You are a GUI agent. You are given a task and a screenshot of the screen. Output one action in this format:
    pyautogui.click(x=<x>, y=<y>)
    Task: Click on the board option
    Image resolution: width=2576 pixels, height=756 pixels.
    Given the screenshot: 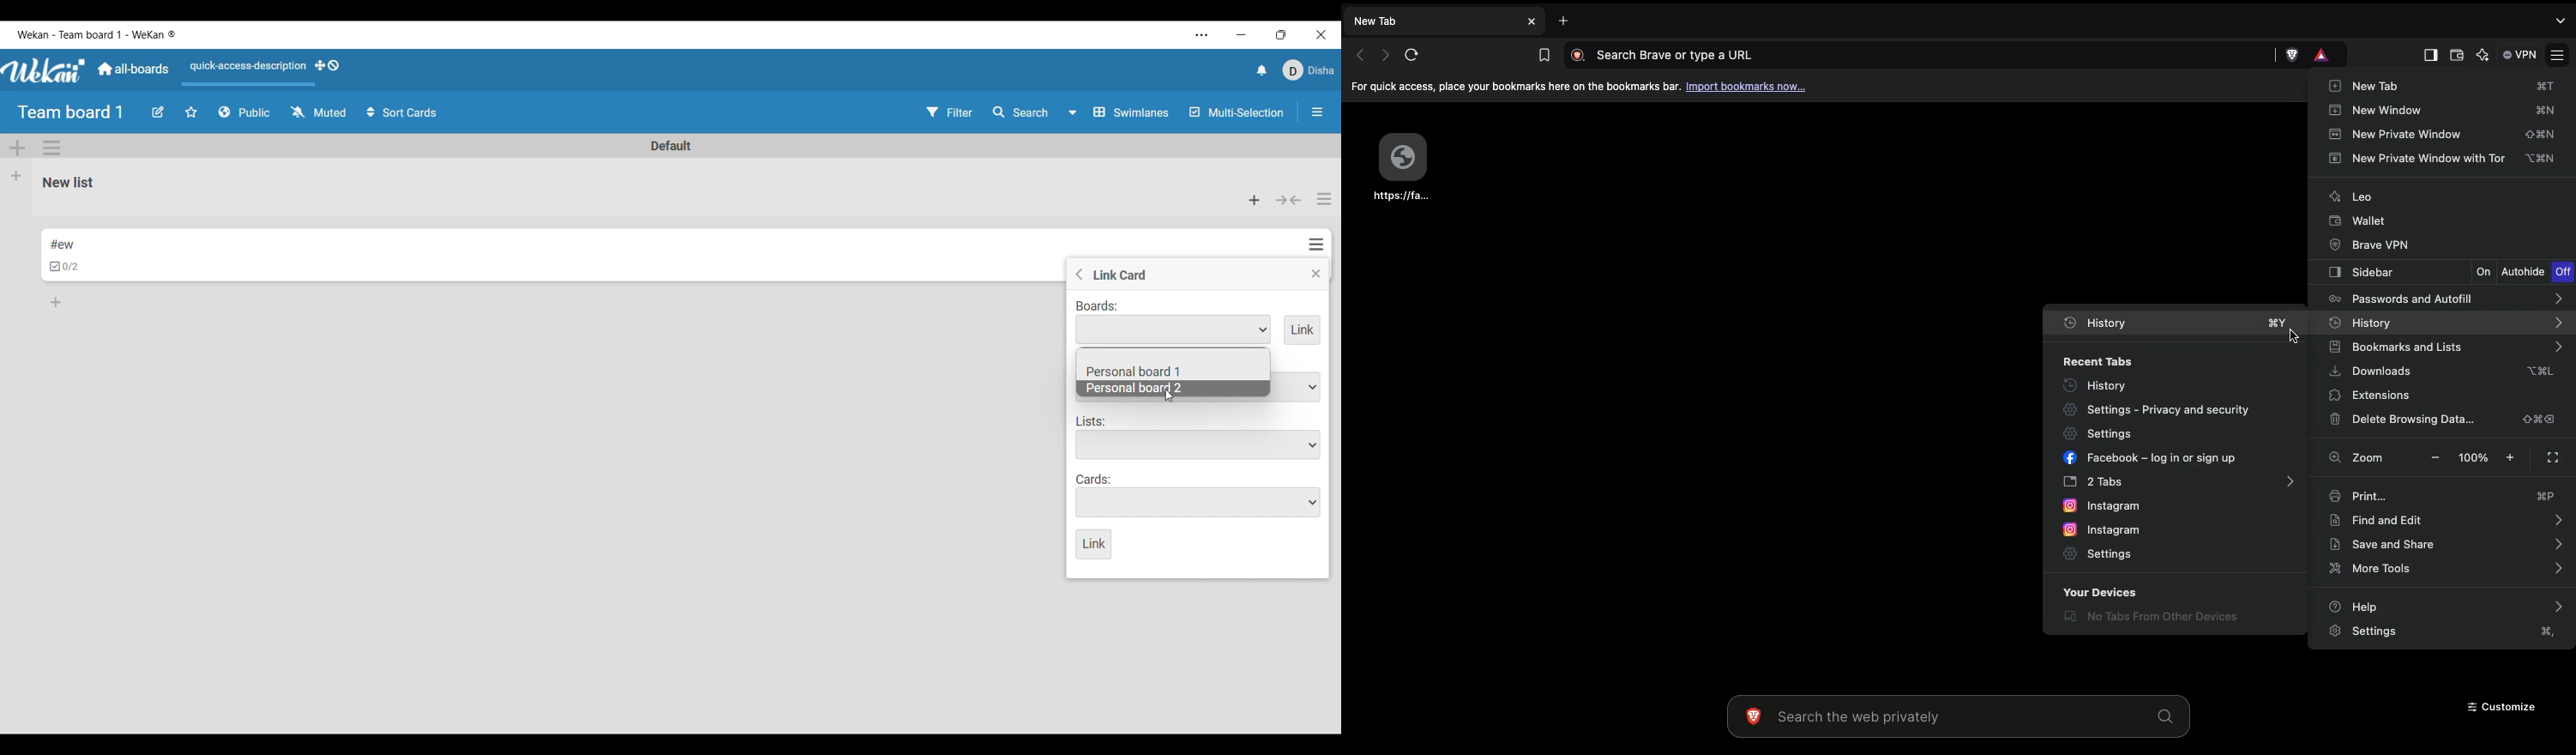 What is the action you would take?
    pyautogui.click(x=1134, y=388)
    